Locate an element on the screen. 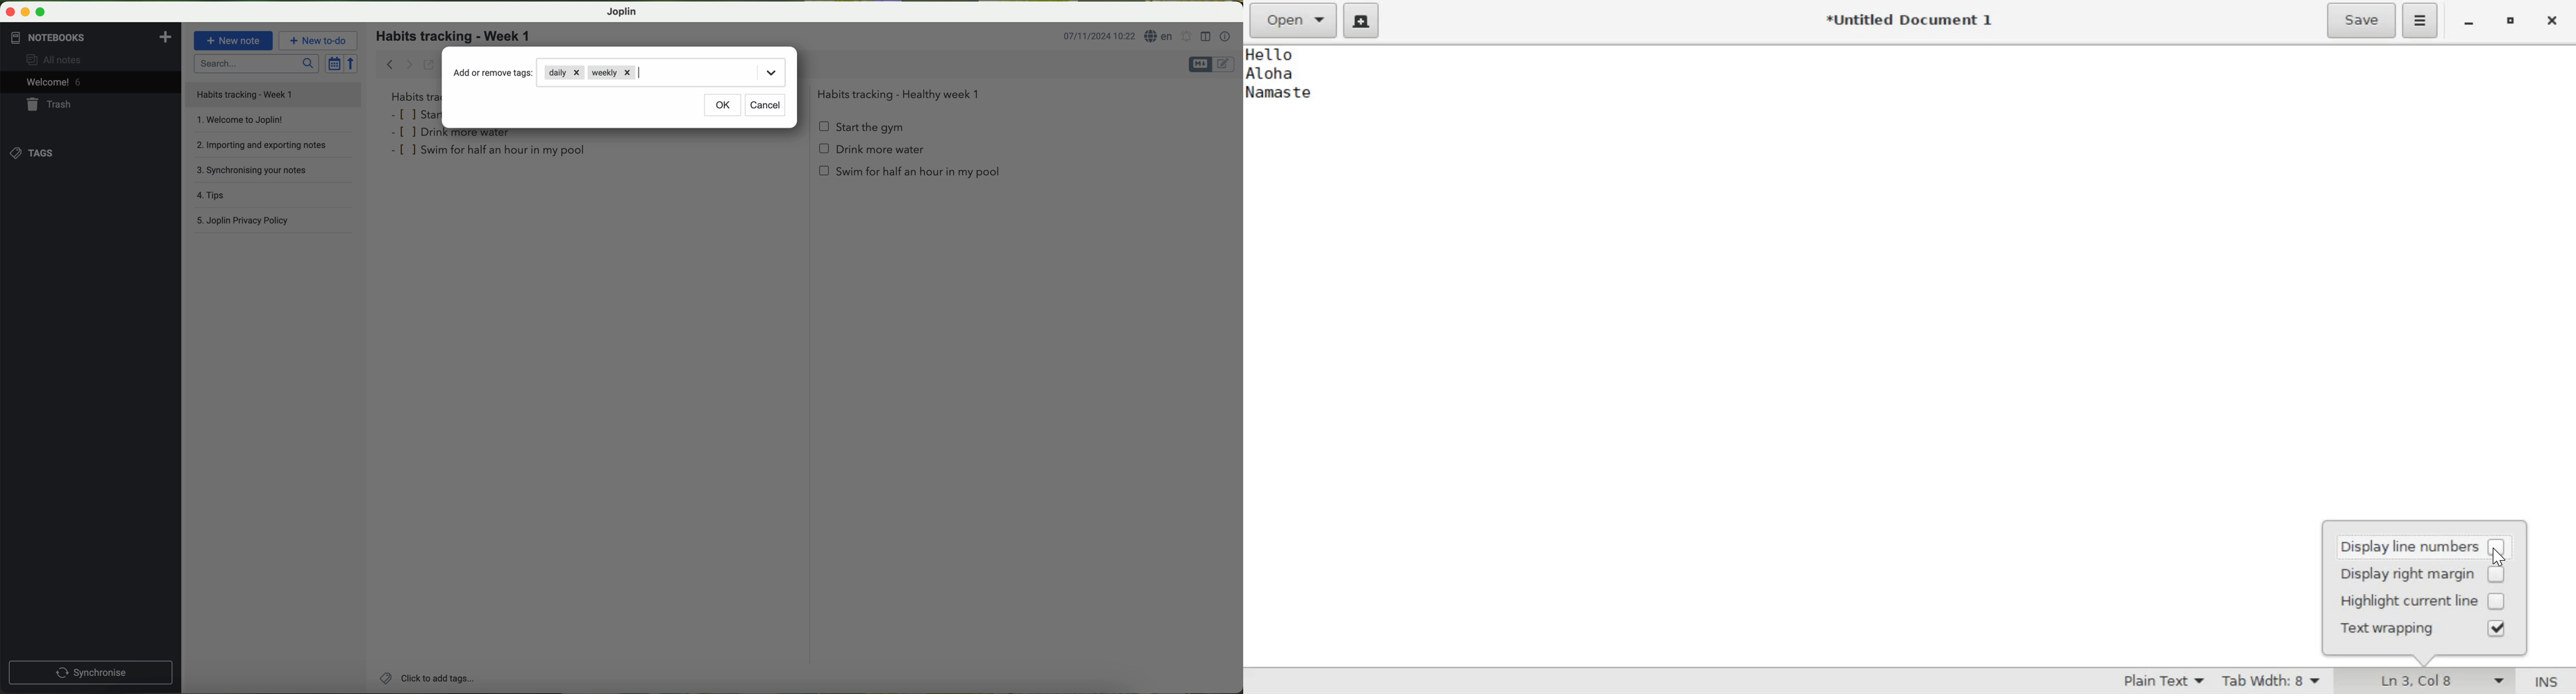  click on add tags is located at coordinates (425, 677).